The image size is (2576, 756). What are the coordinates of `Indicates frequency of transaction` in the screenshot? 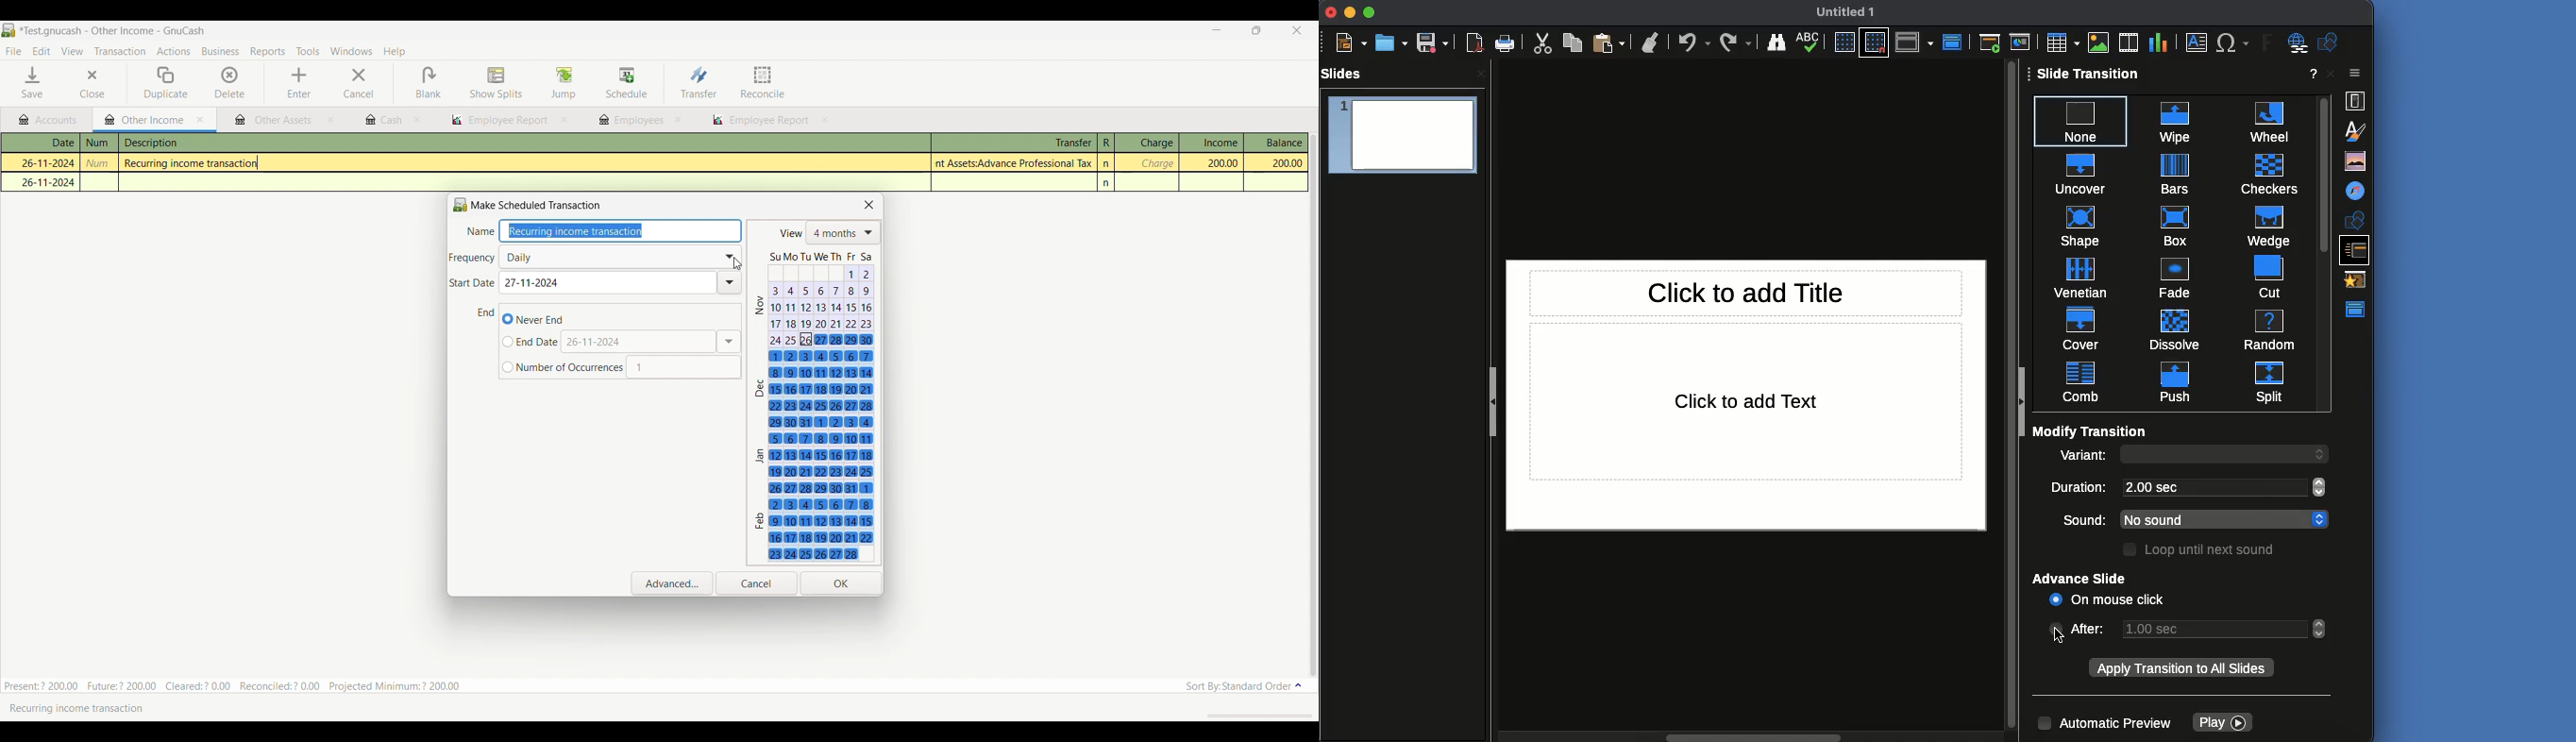 It's located at (473, 258).